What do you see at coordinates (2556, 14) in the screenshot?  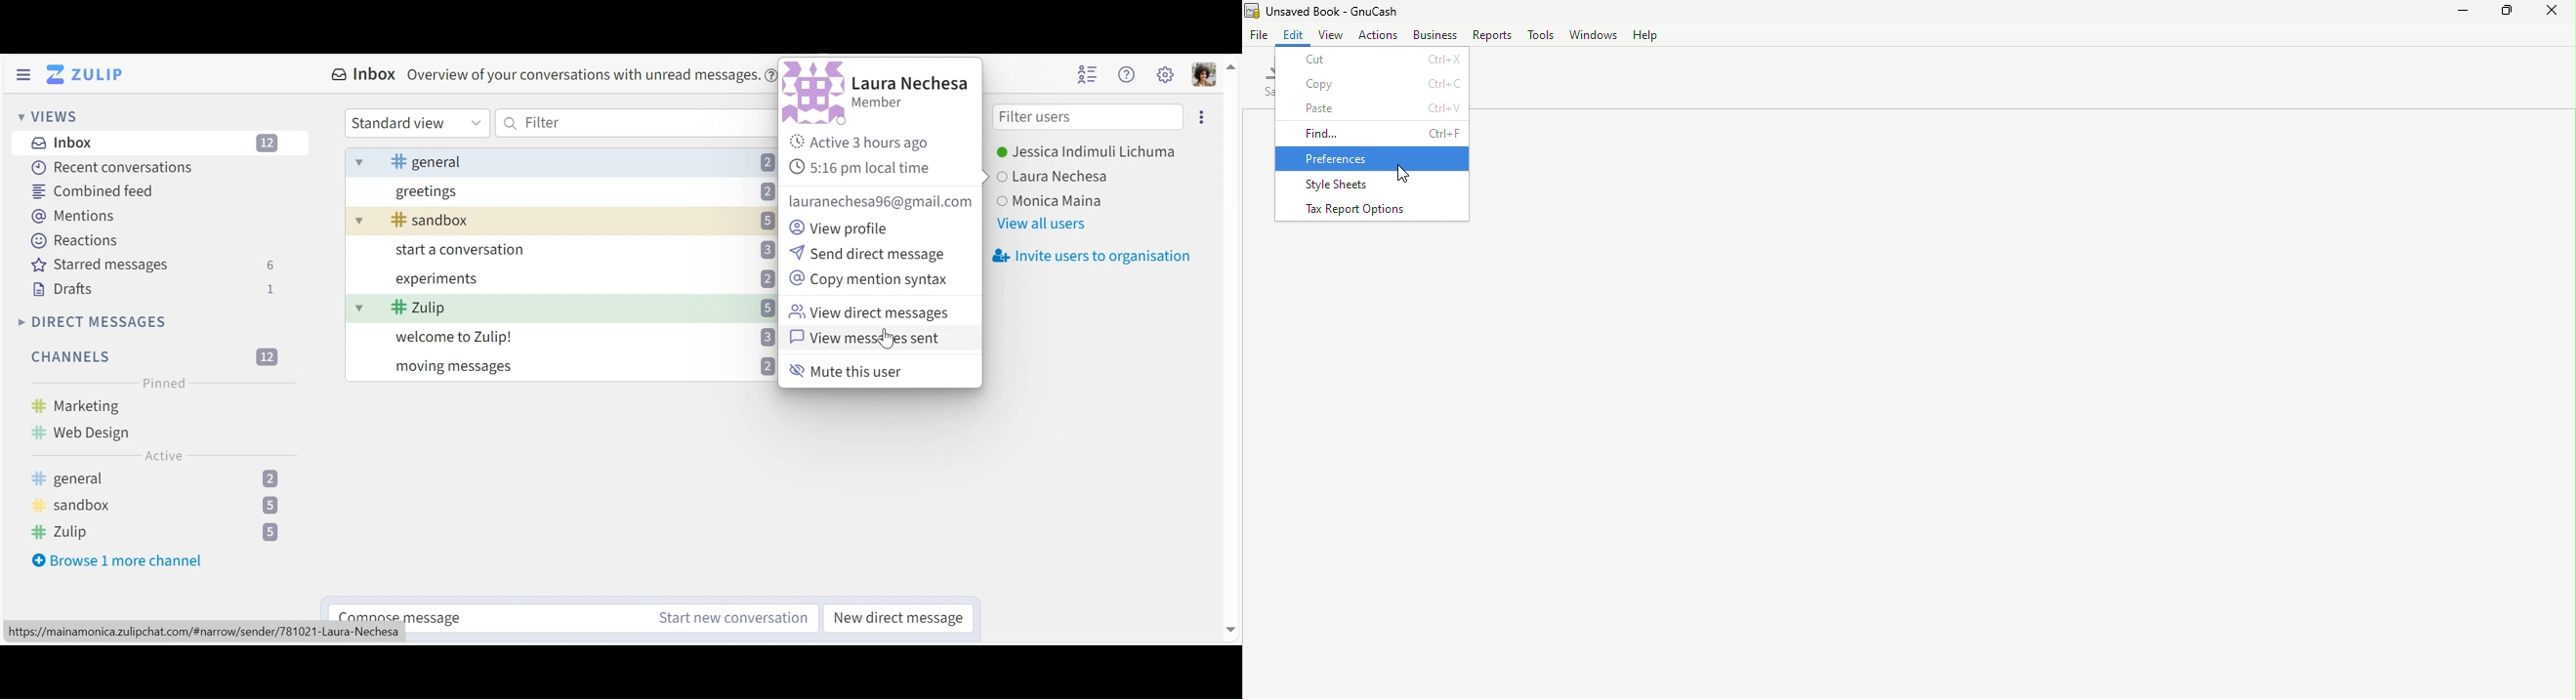 I see `Close` at bounding box center [2556, 14].